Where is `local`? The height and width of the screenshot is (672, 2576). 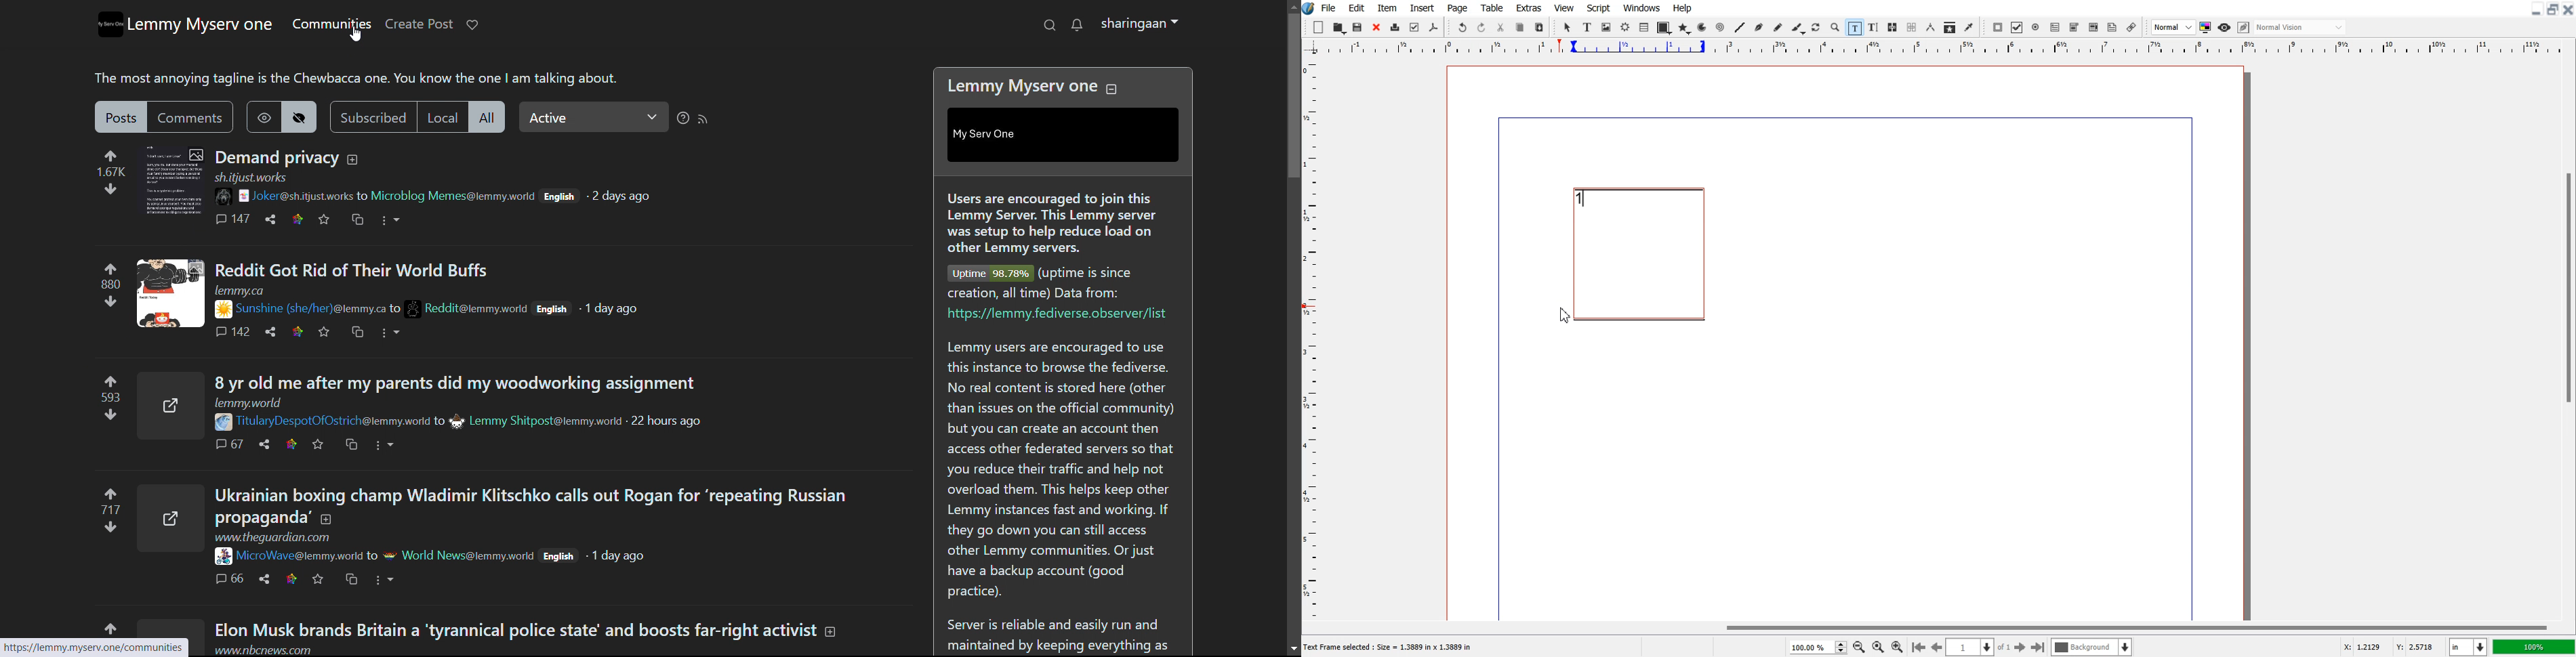
local is located at coordinates (442, 116).